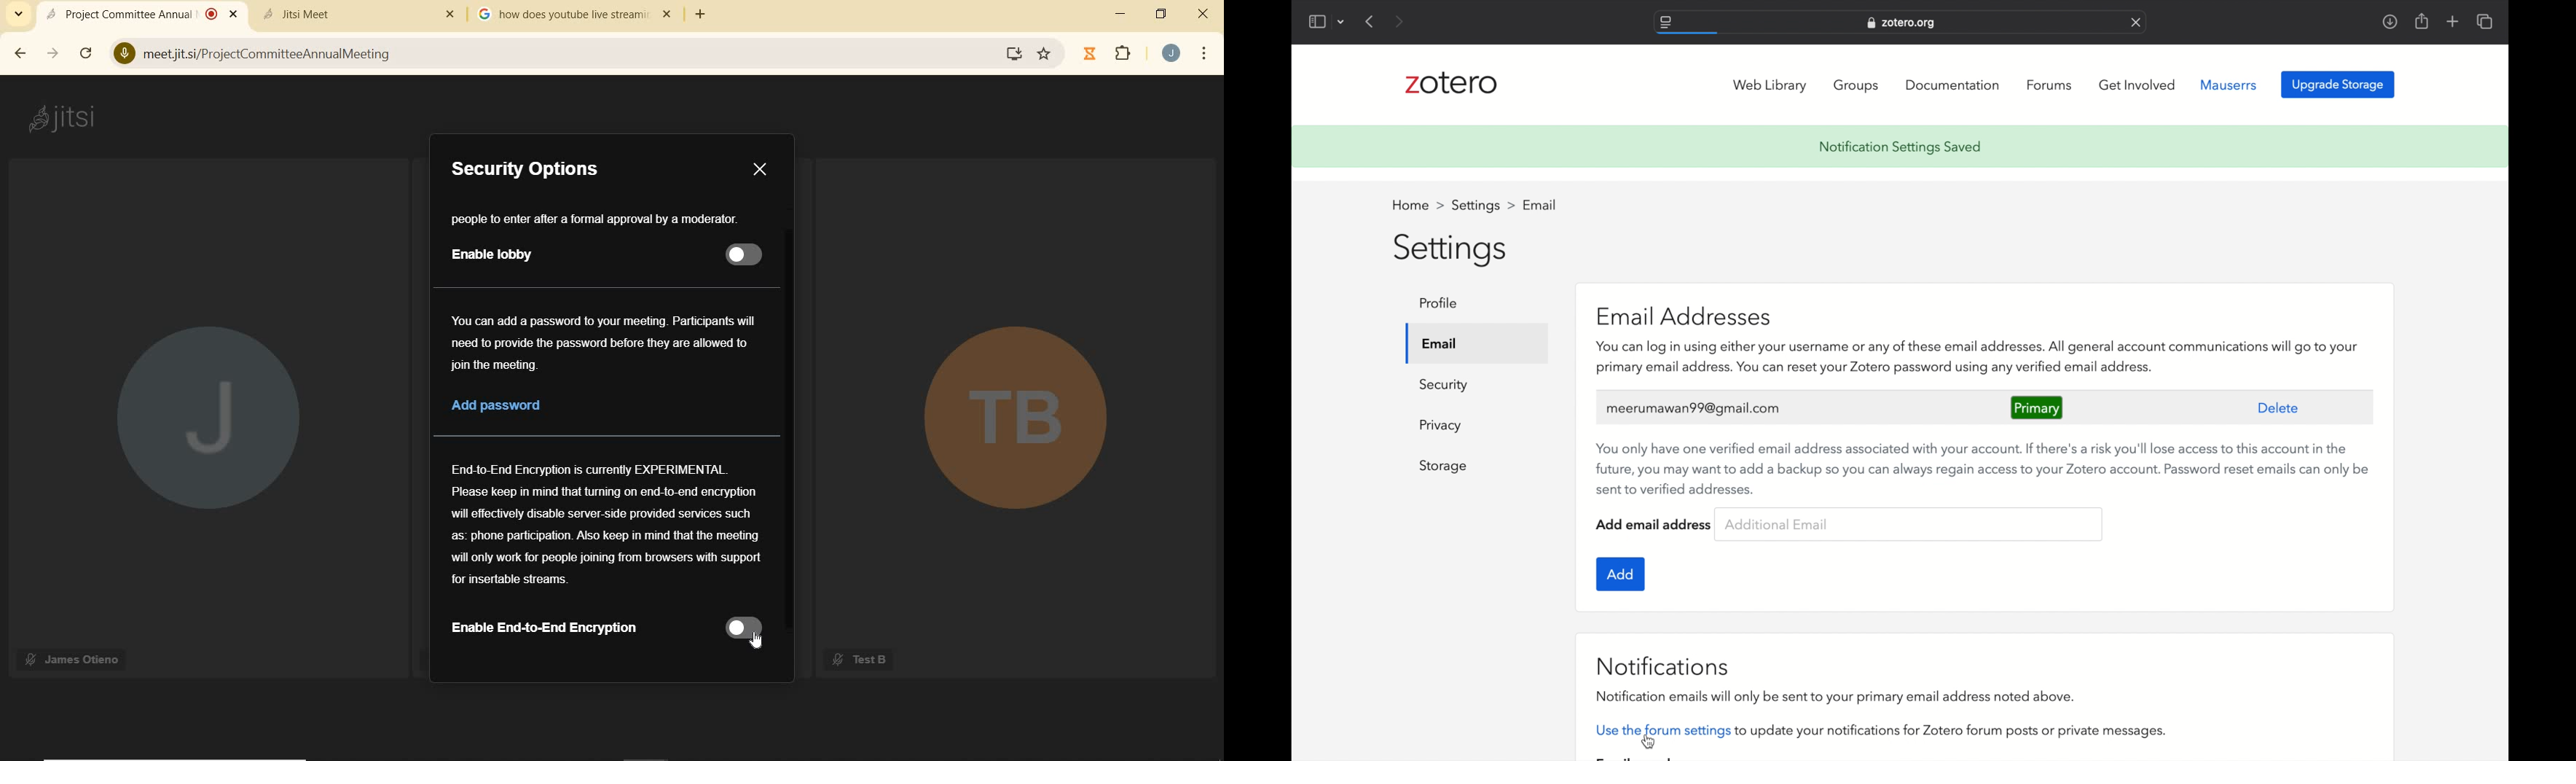  What do you see at coordinates (1985, 469) in the screenshot?
I see `recommendation to use verified back up email address` at bounding box center [1985, 469].